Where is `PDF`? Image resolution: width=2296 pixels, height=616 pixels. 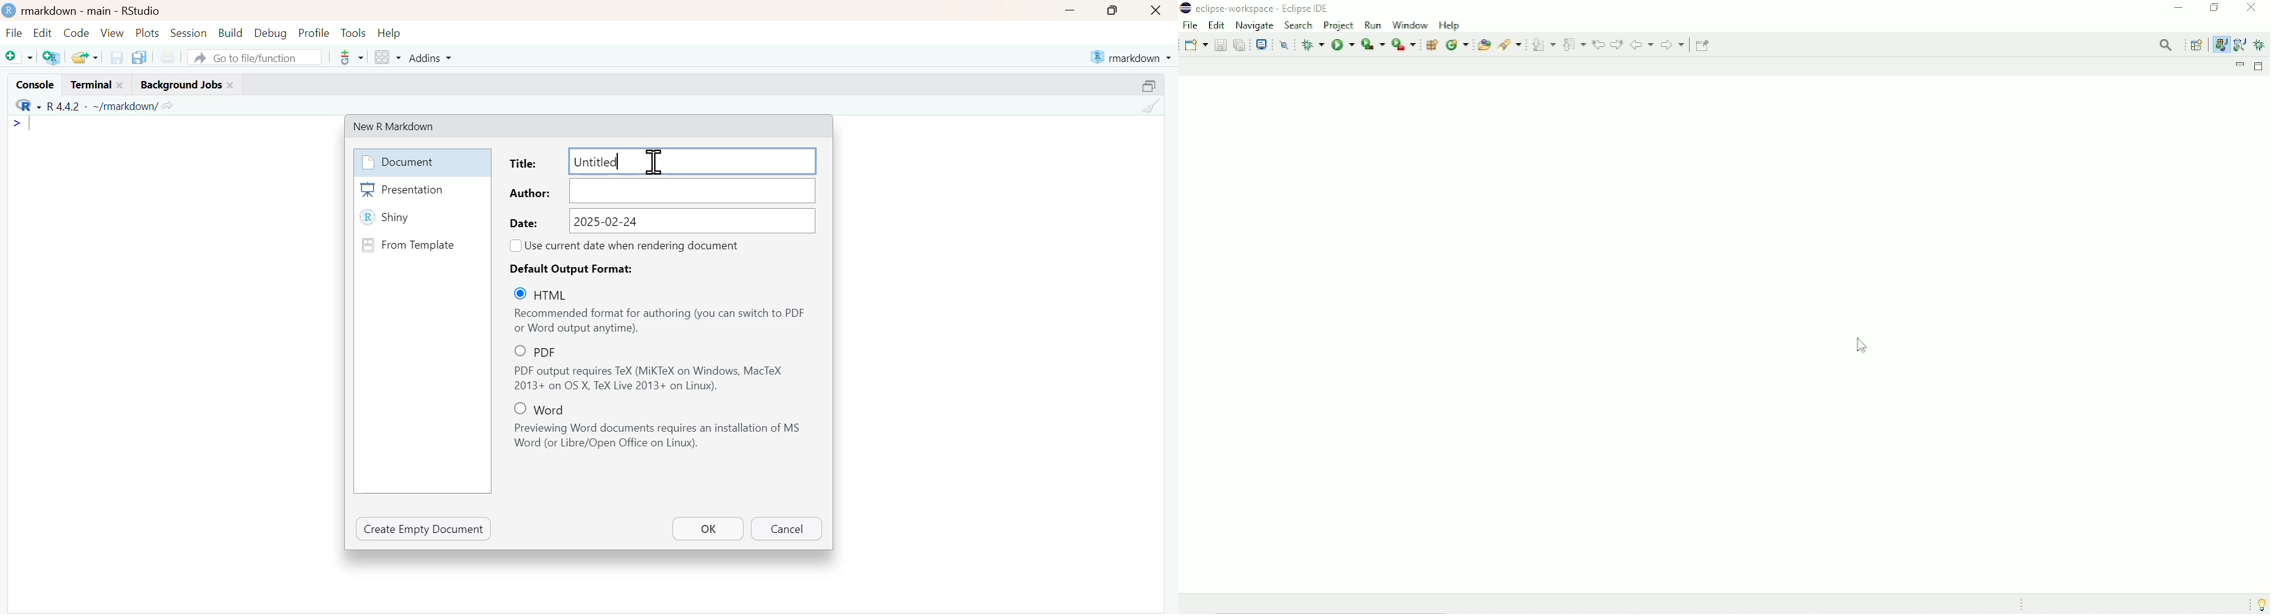
PDF is located at coordinates (548, 351).